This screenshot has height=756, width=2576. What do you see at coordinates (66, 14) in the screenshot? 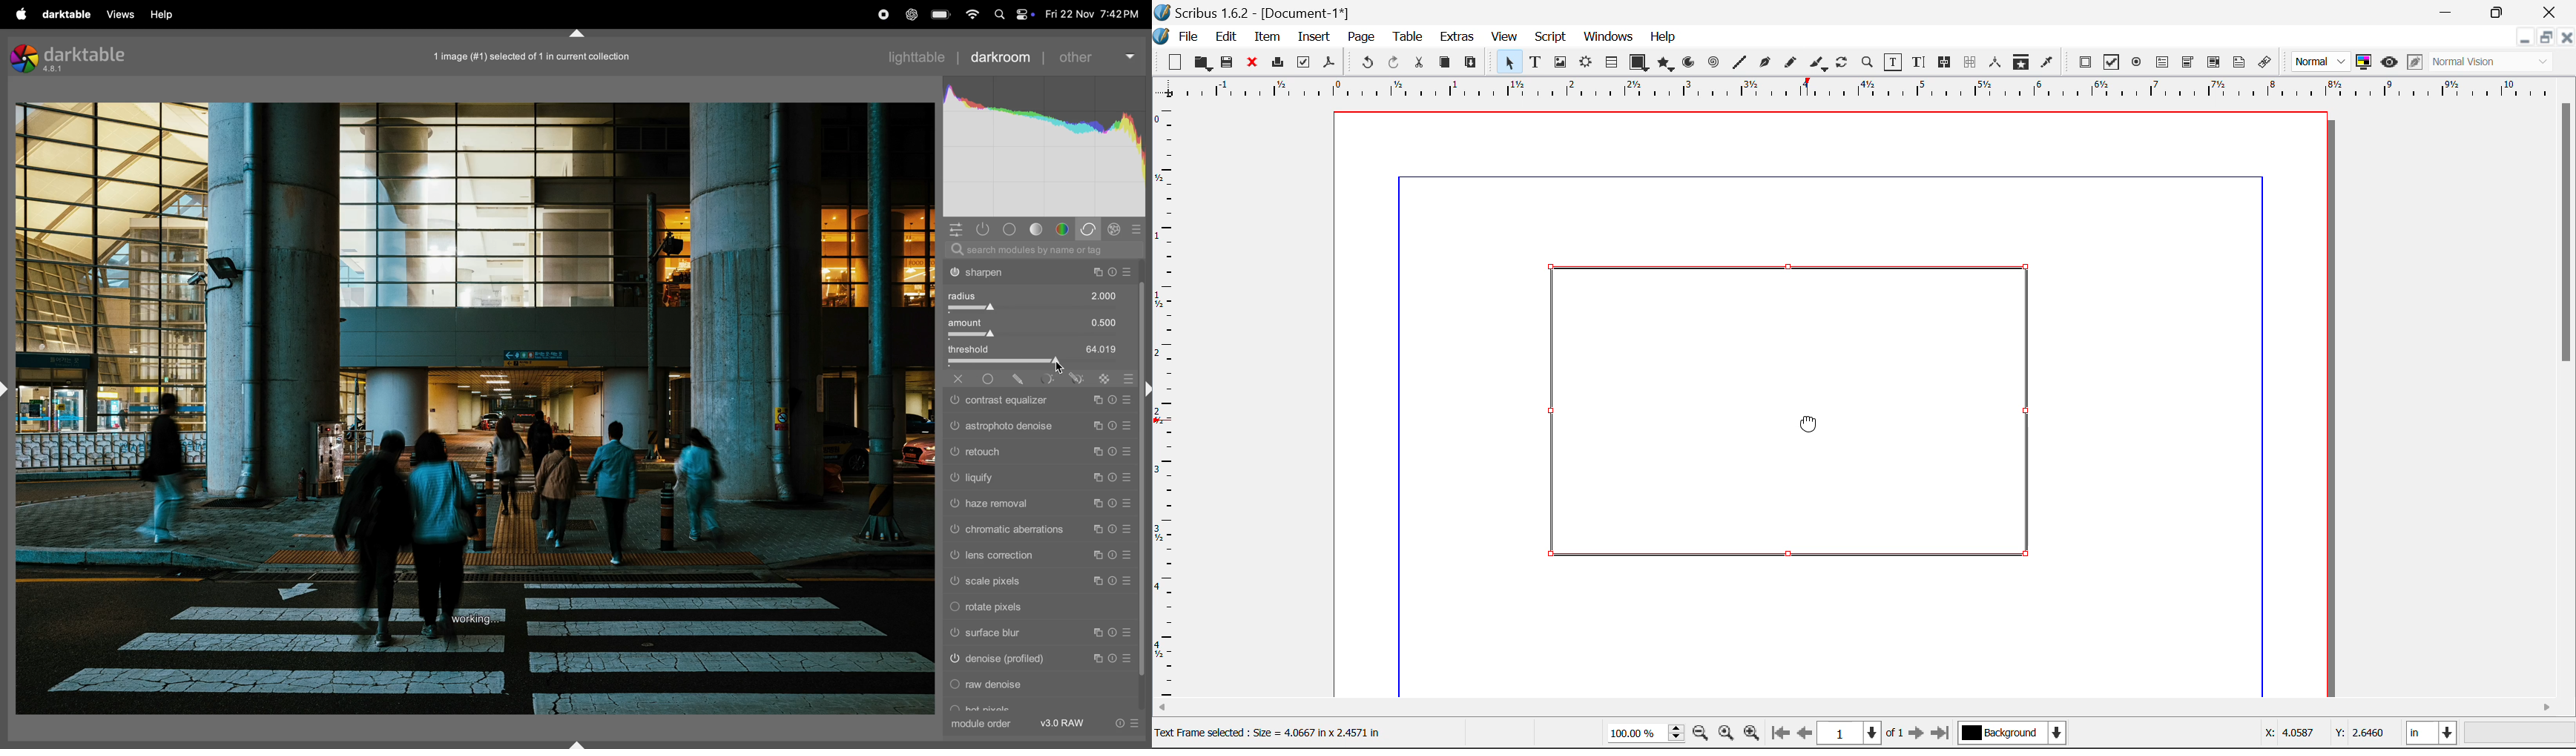
I see `darktable` at bounding box center [66, 14].